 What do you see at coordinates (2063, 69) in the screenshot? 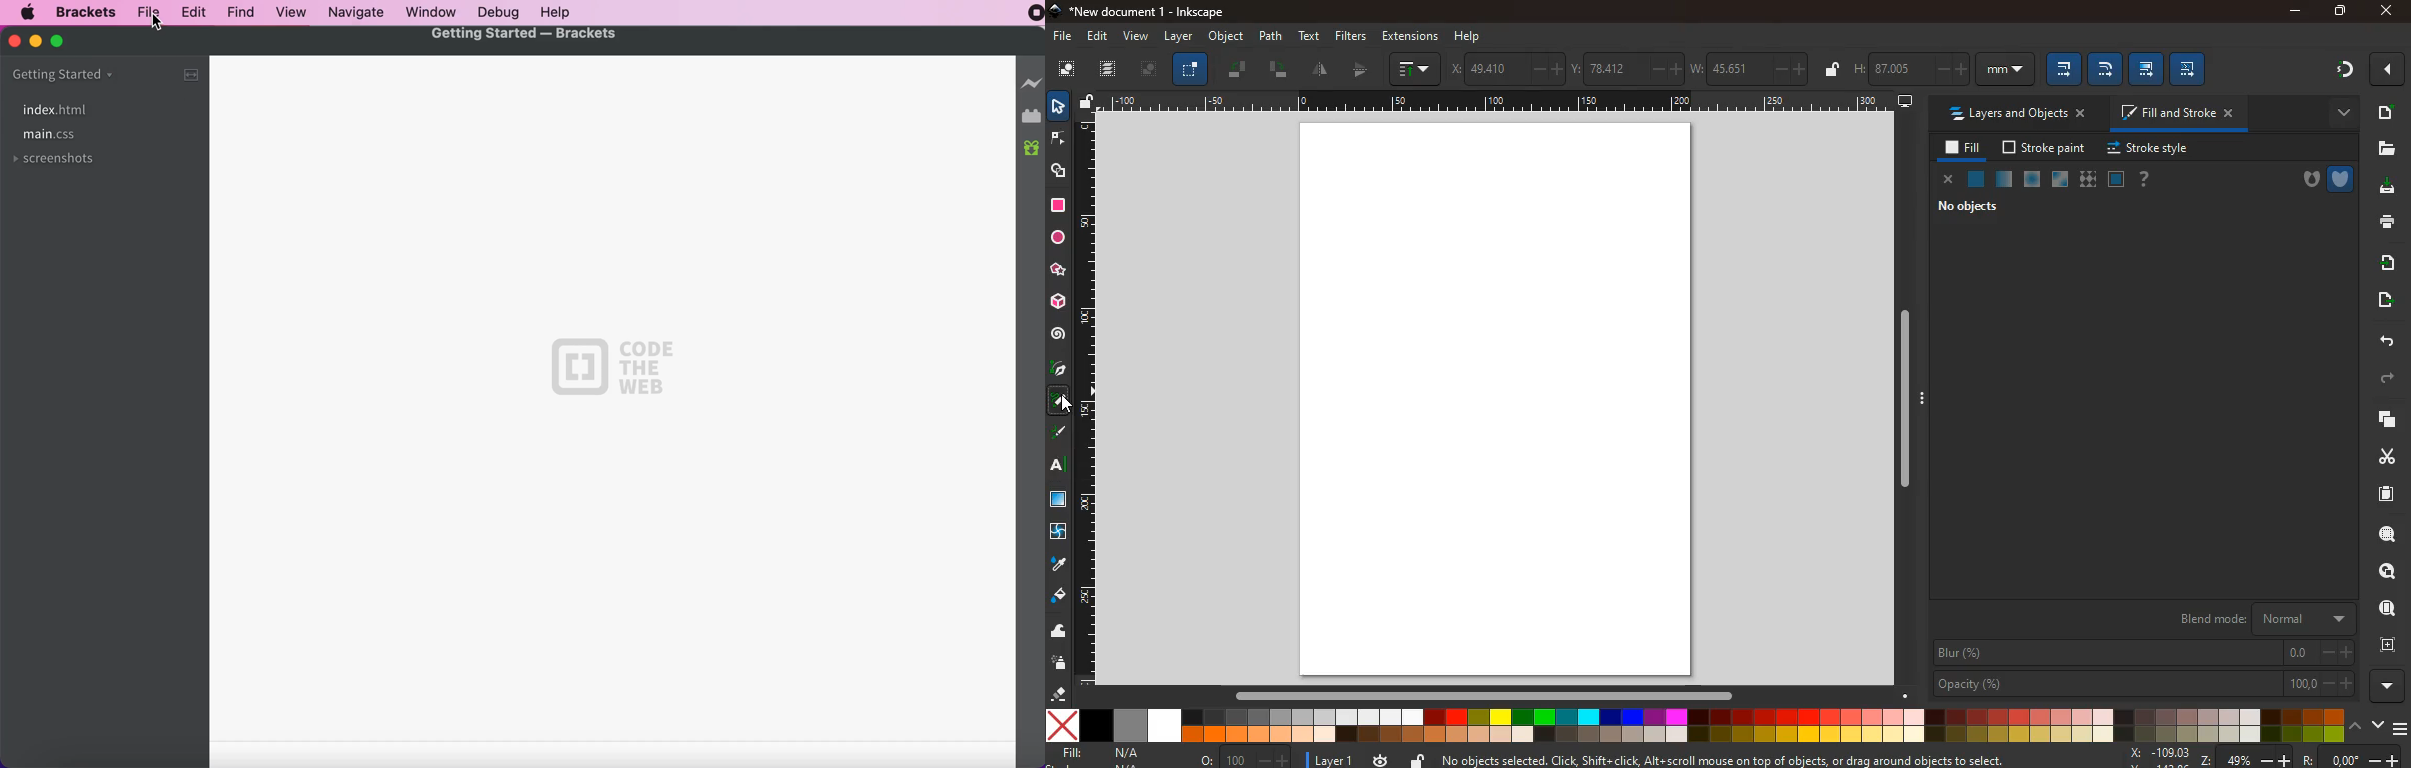
I see `edit` at bounding box center [2063, 69].